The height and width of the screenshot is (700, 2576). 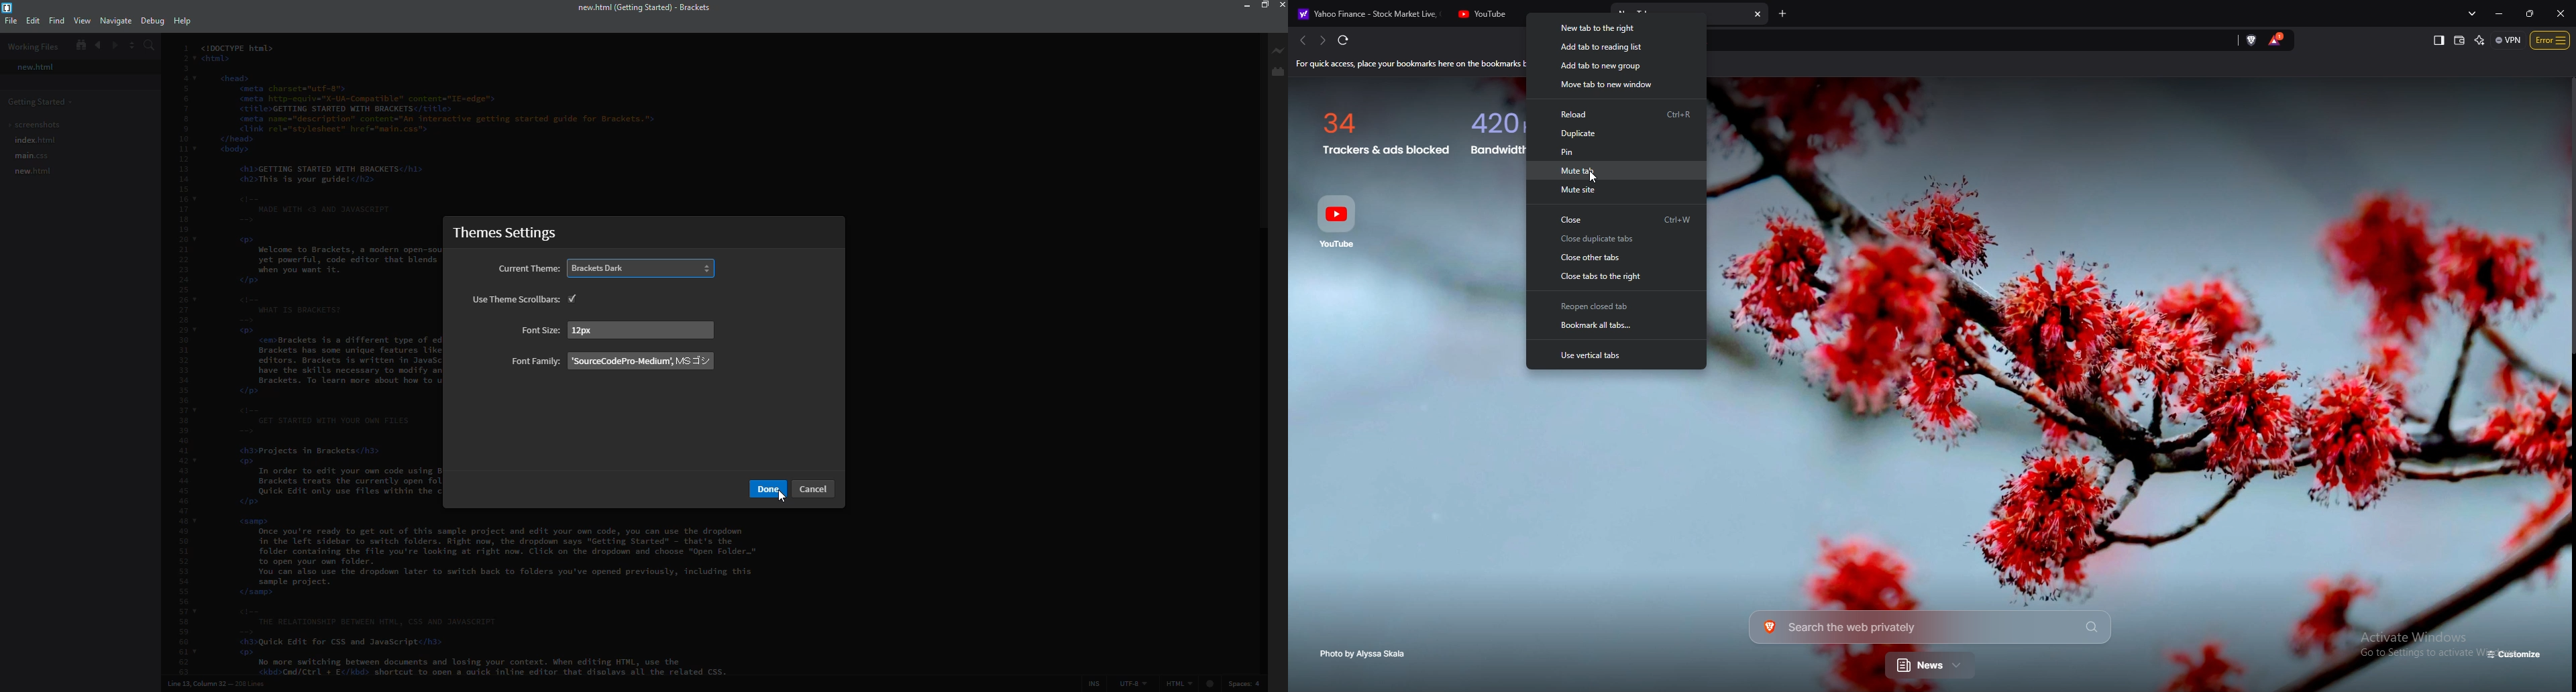 I want to click on , so click(x=767, y=488).